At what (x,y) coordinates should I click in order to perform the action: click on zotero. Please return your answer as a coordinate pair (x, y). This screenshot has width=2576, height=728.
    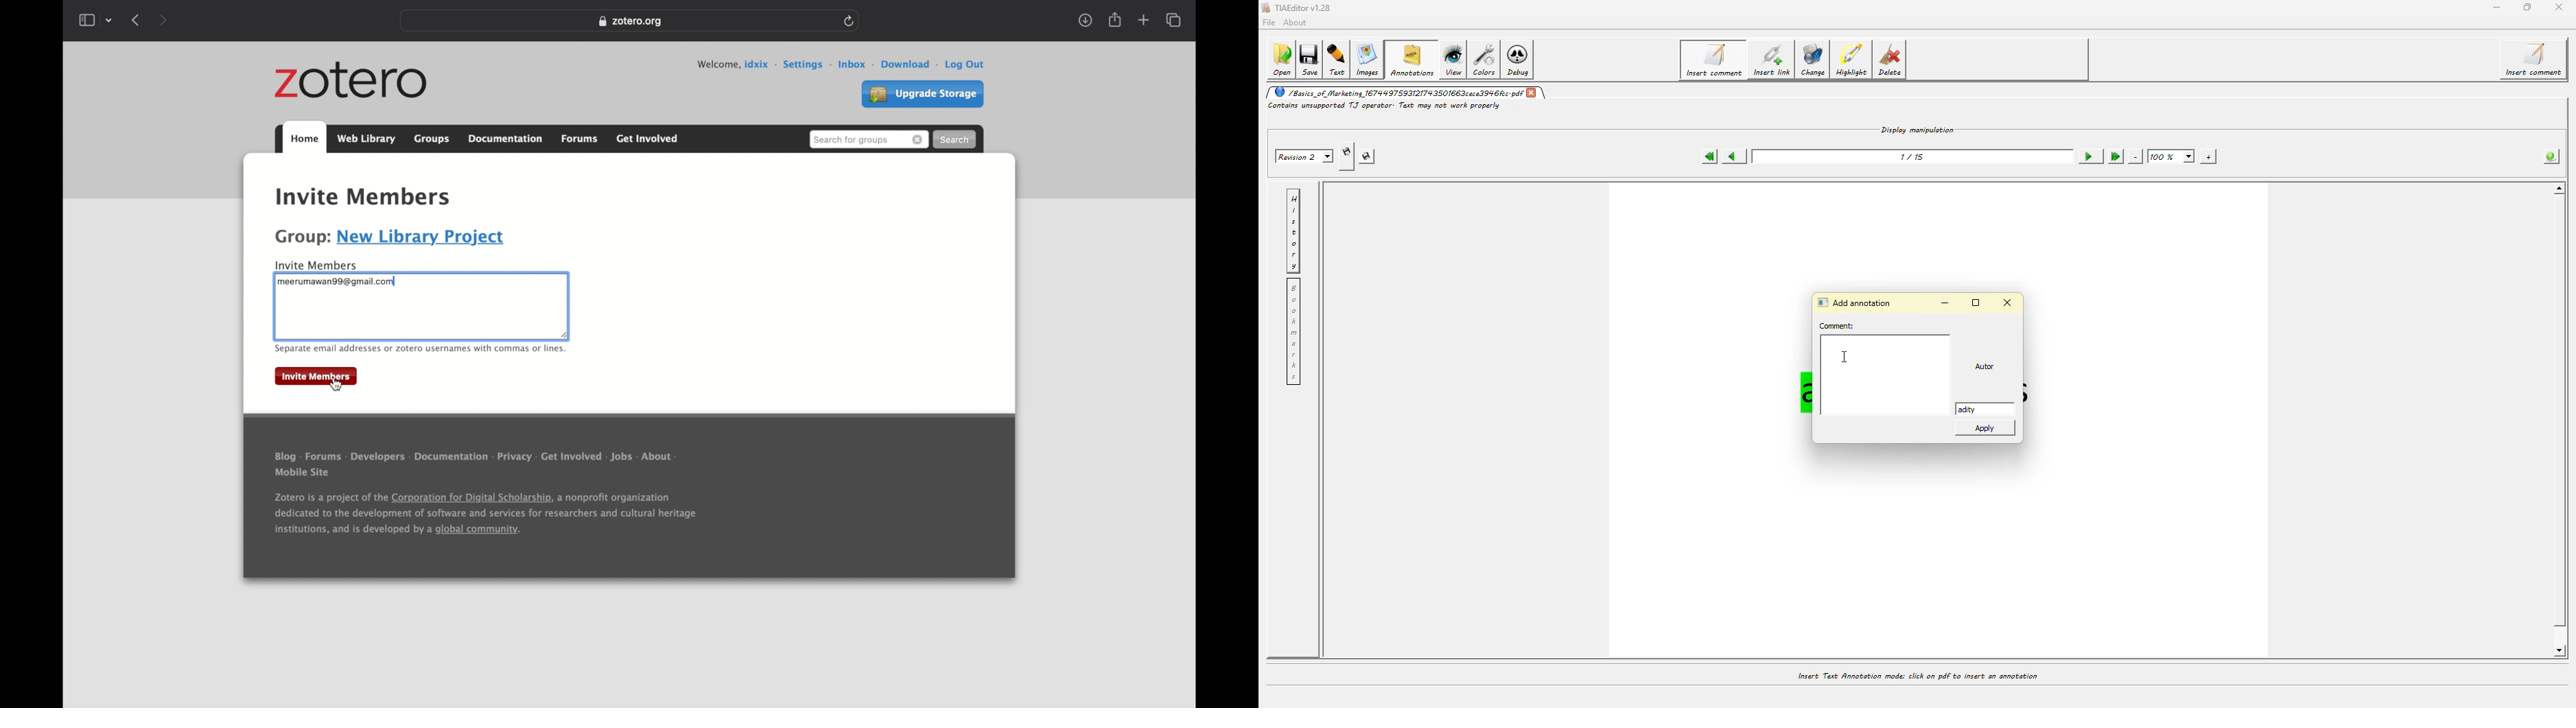
    Looking at the image, I should click on (353, 82).